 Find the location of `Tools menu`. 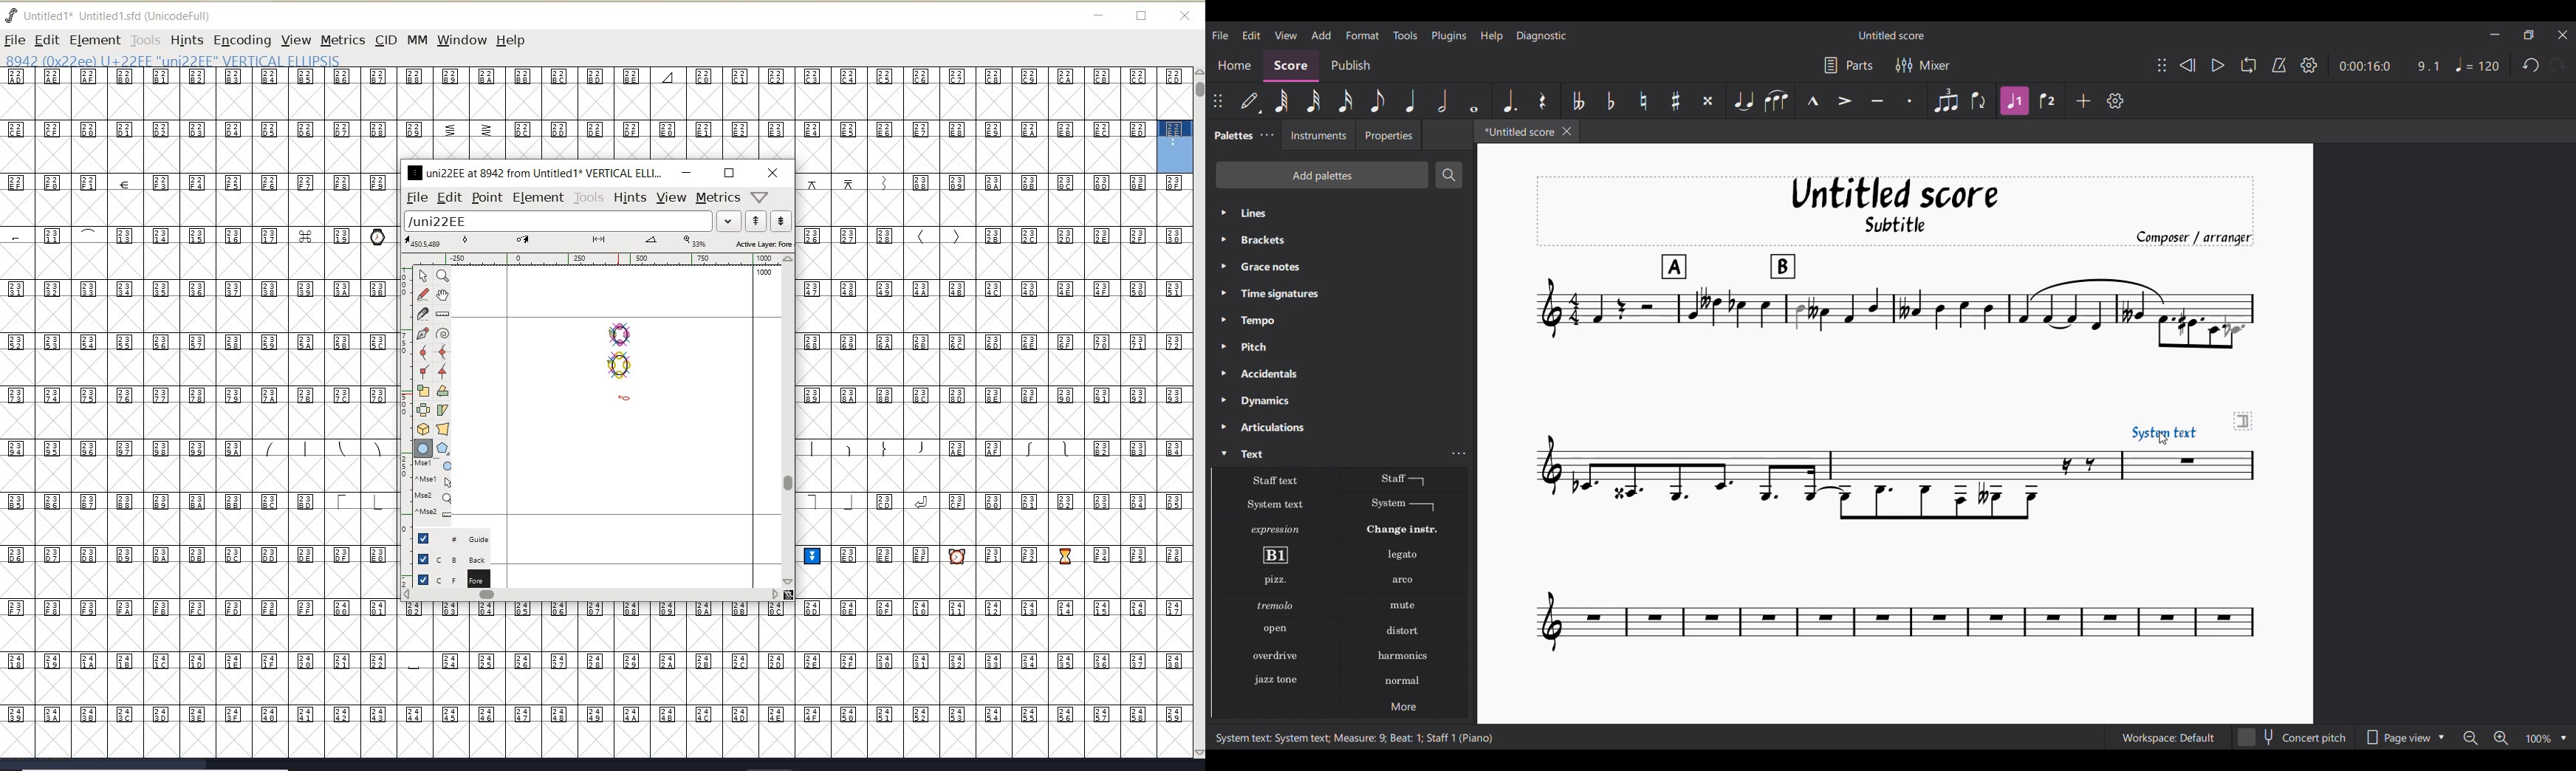

Tools menu is located at coordinates (1405, 35).